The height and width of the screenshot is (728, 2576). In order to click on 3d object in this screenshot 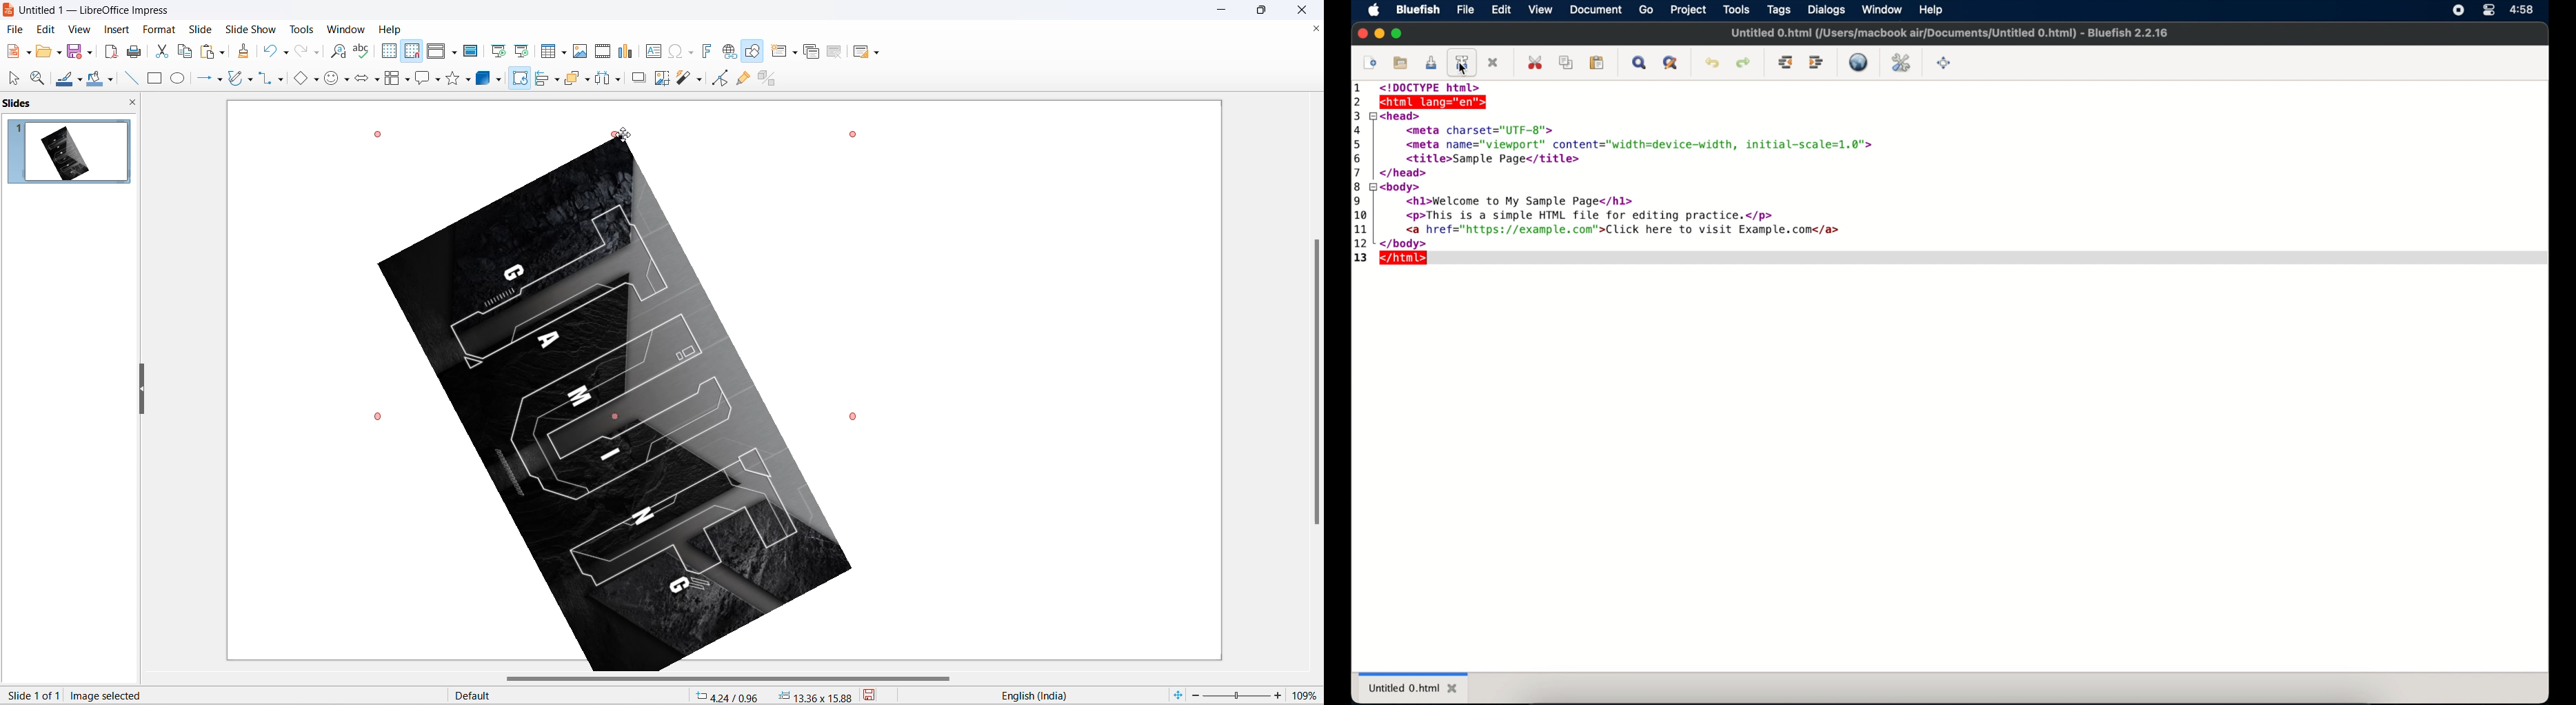, I will do `click(492, 79)`.